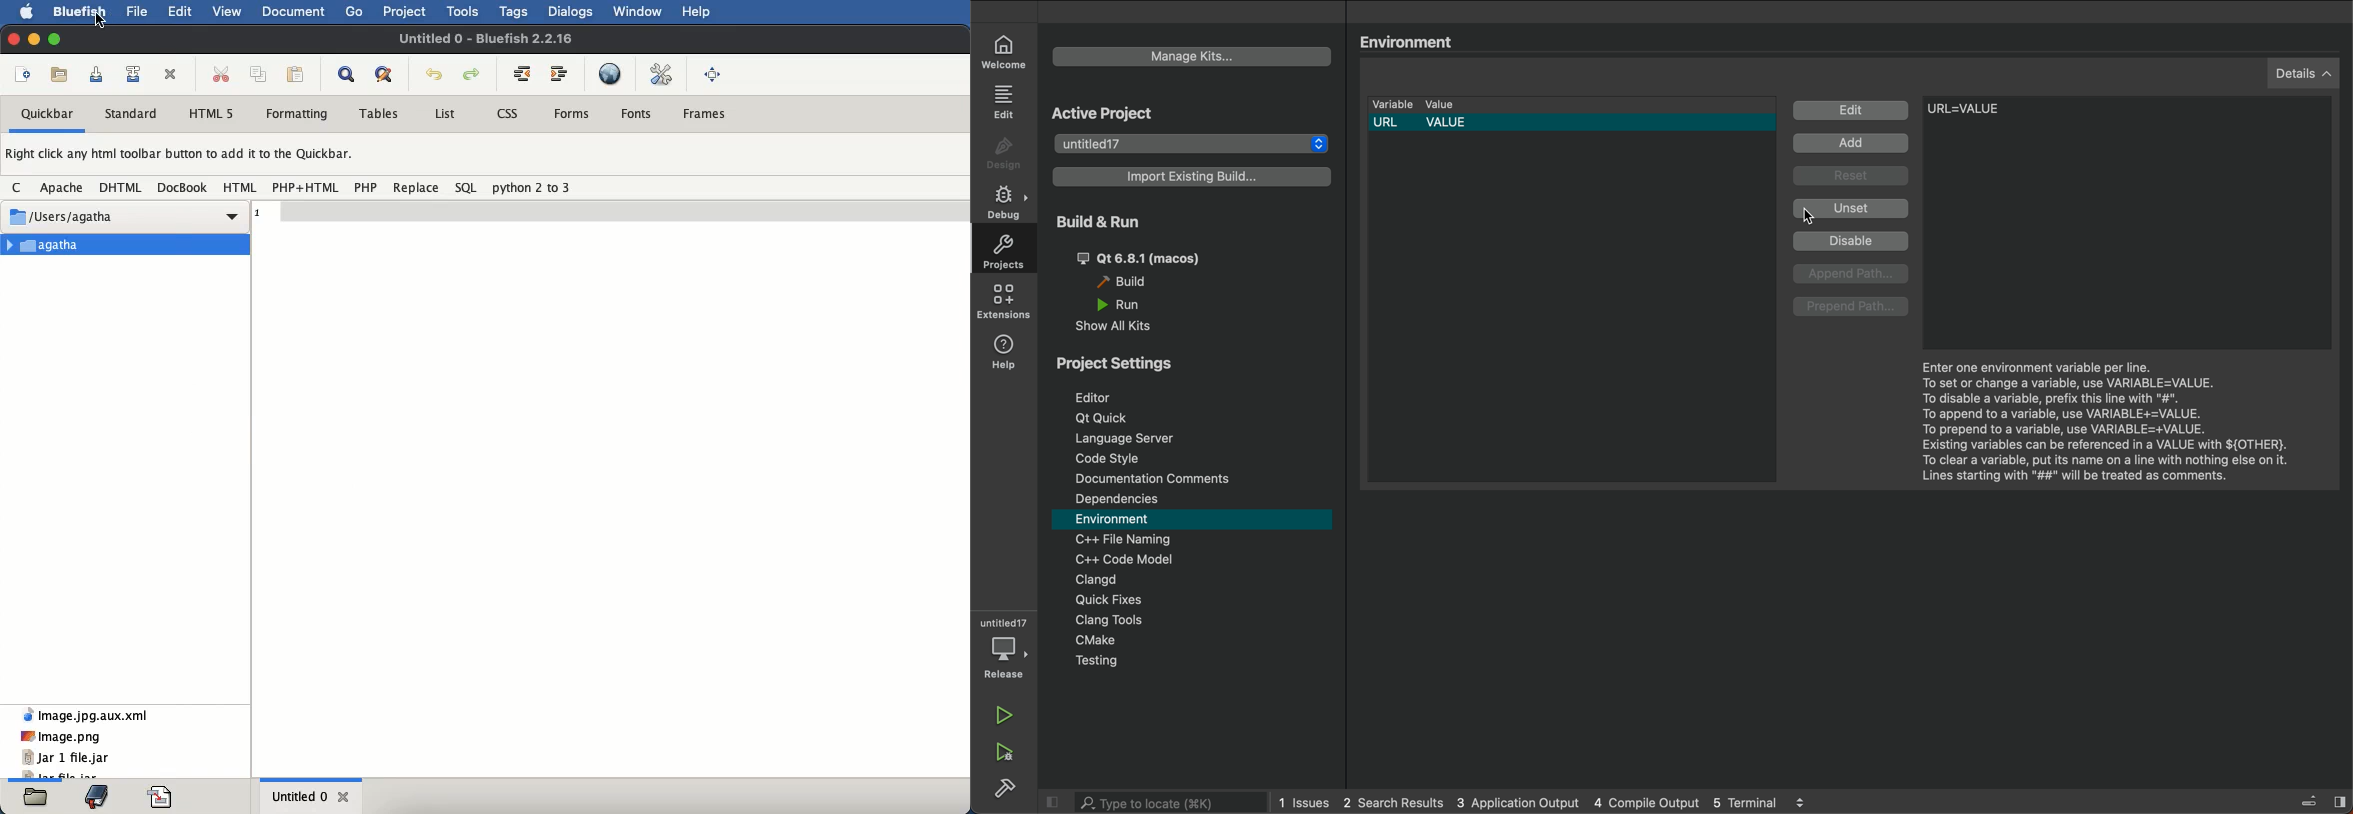 This screenshot has height=840, width=2380. Describe the element at coordinates (306, 187) in the screenshot. I see `PHP + HTML` at that location.